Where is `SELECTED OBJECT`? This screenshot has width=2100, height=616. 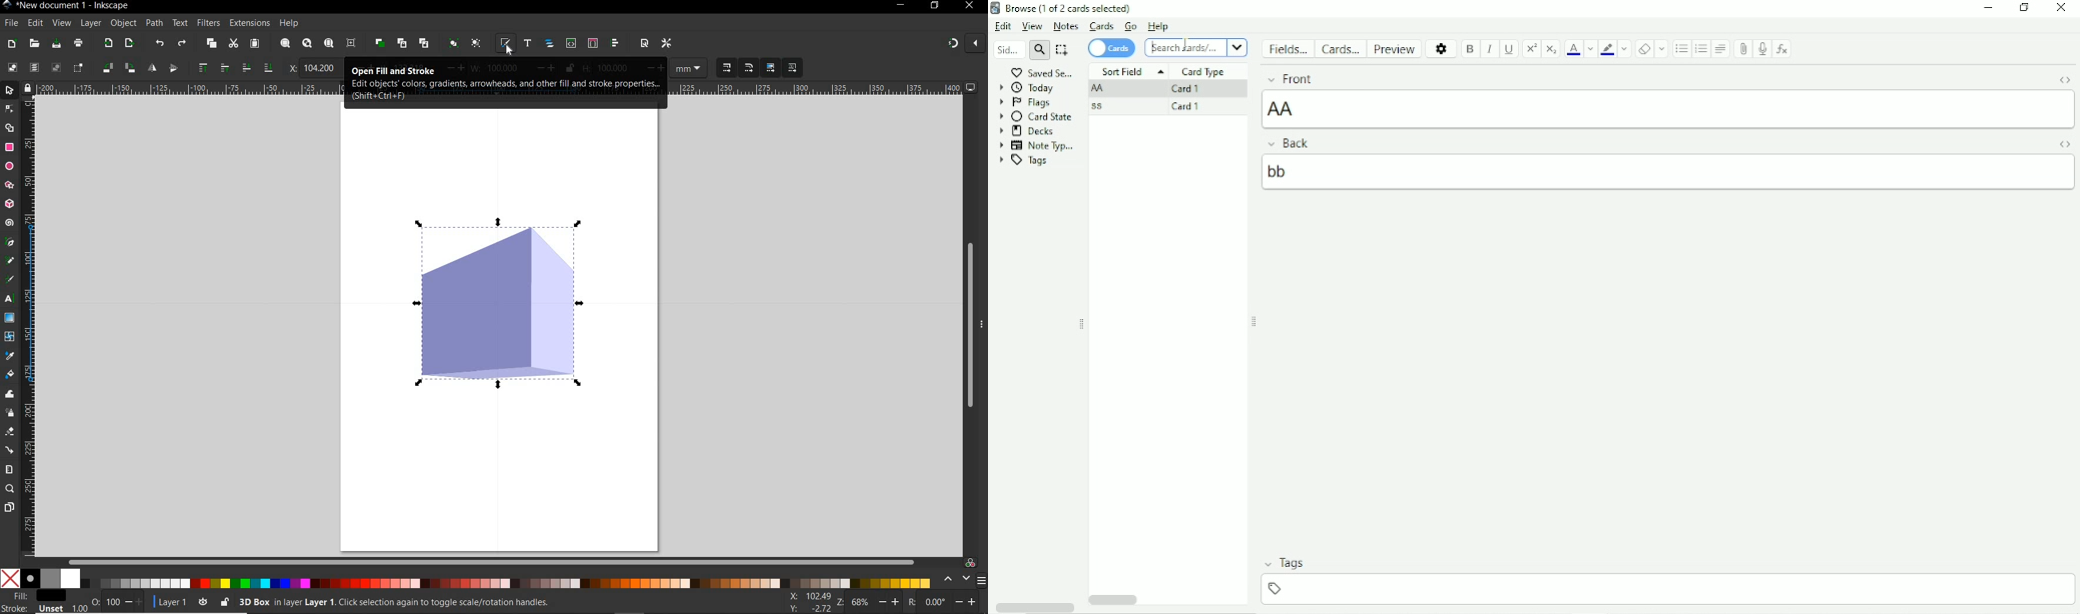 SELECTED OBJECT is located at coordinates (513, 303).